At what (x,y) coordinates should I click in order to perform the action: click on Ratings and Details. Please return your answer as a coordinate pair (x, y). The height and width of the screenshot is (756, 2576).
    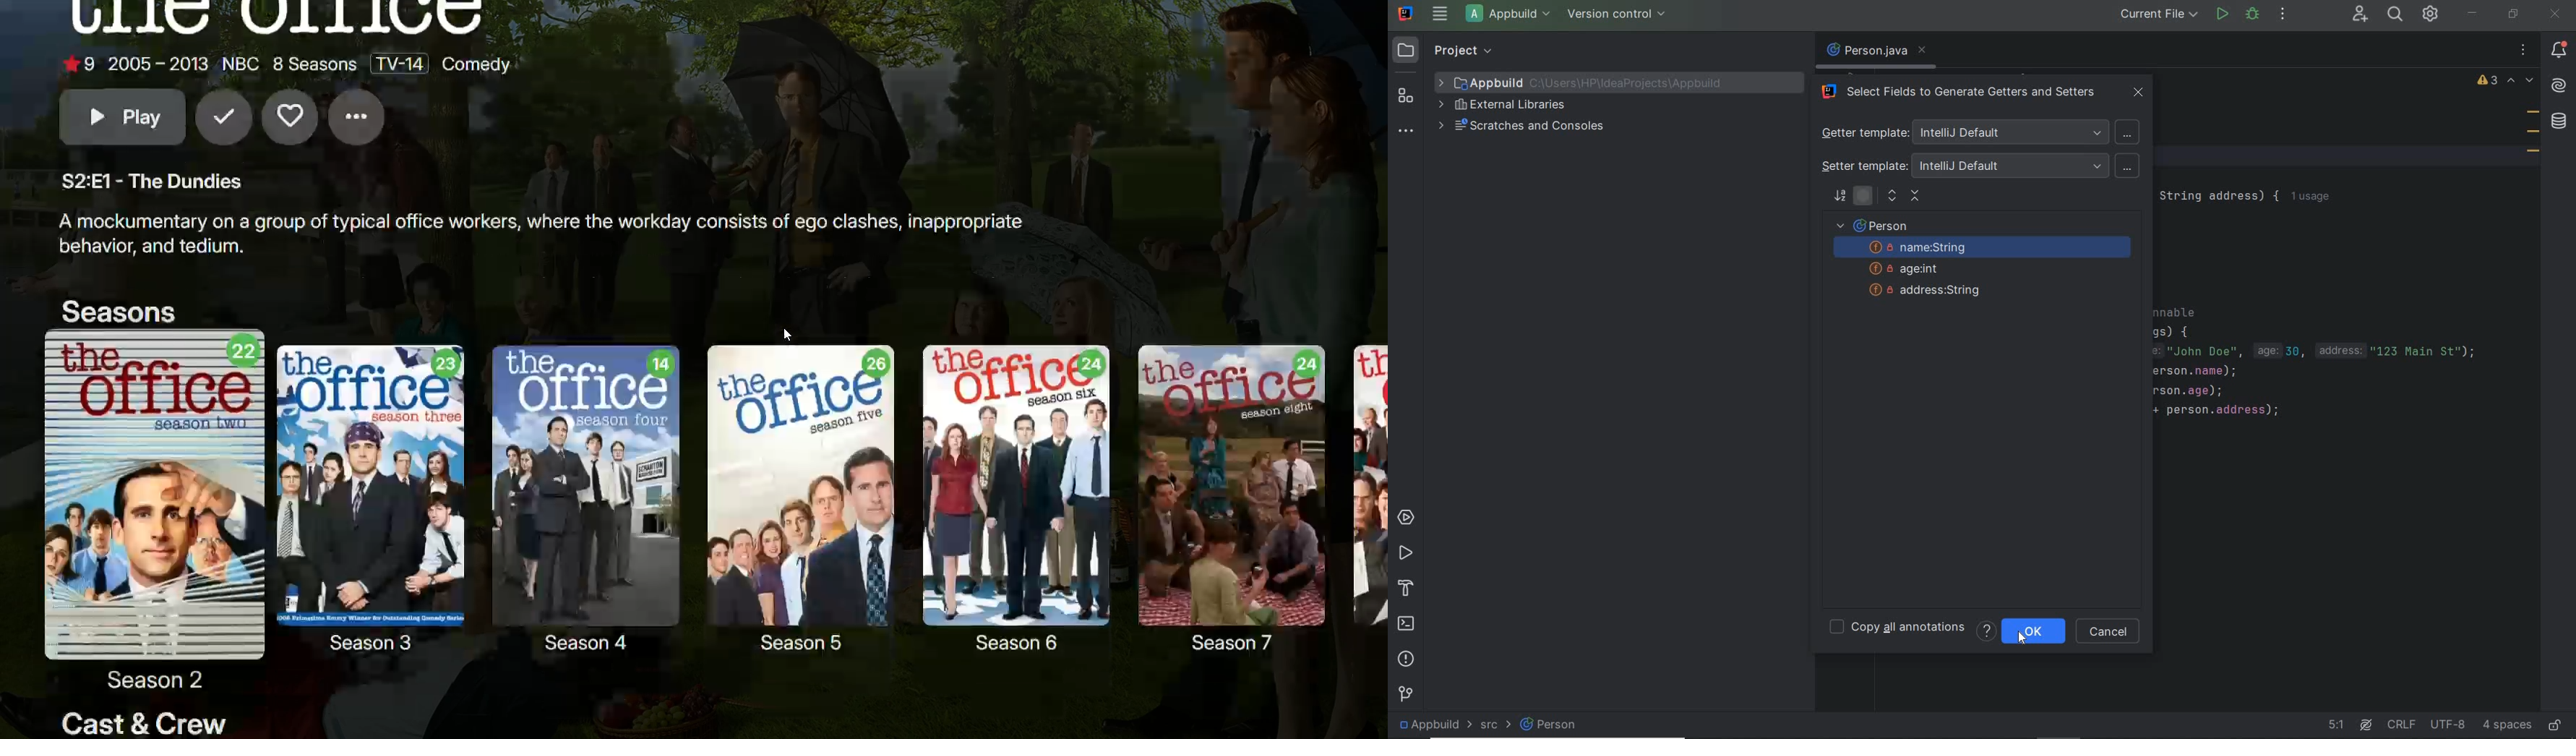
    Looking at the image, I should click on (292, 66).